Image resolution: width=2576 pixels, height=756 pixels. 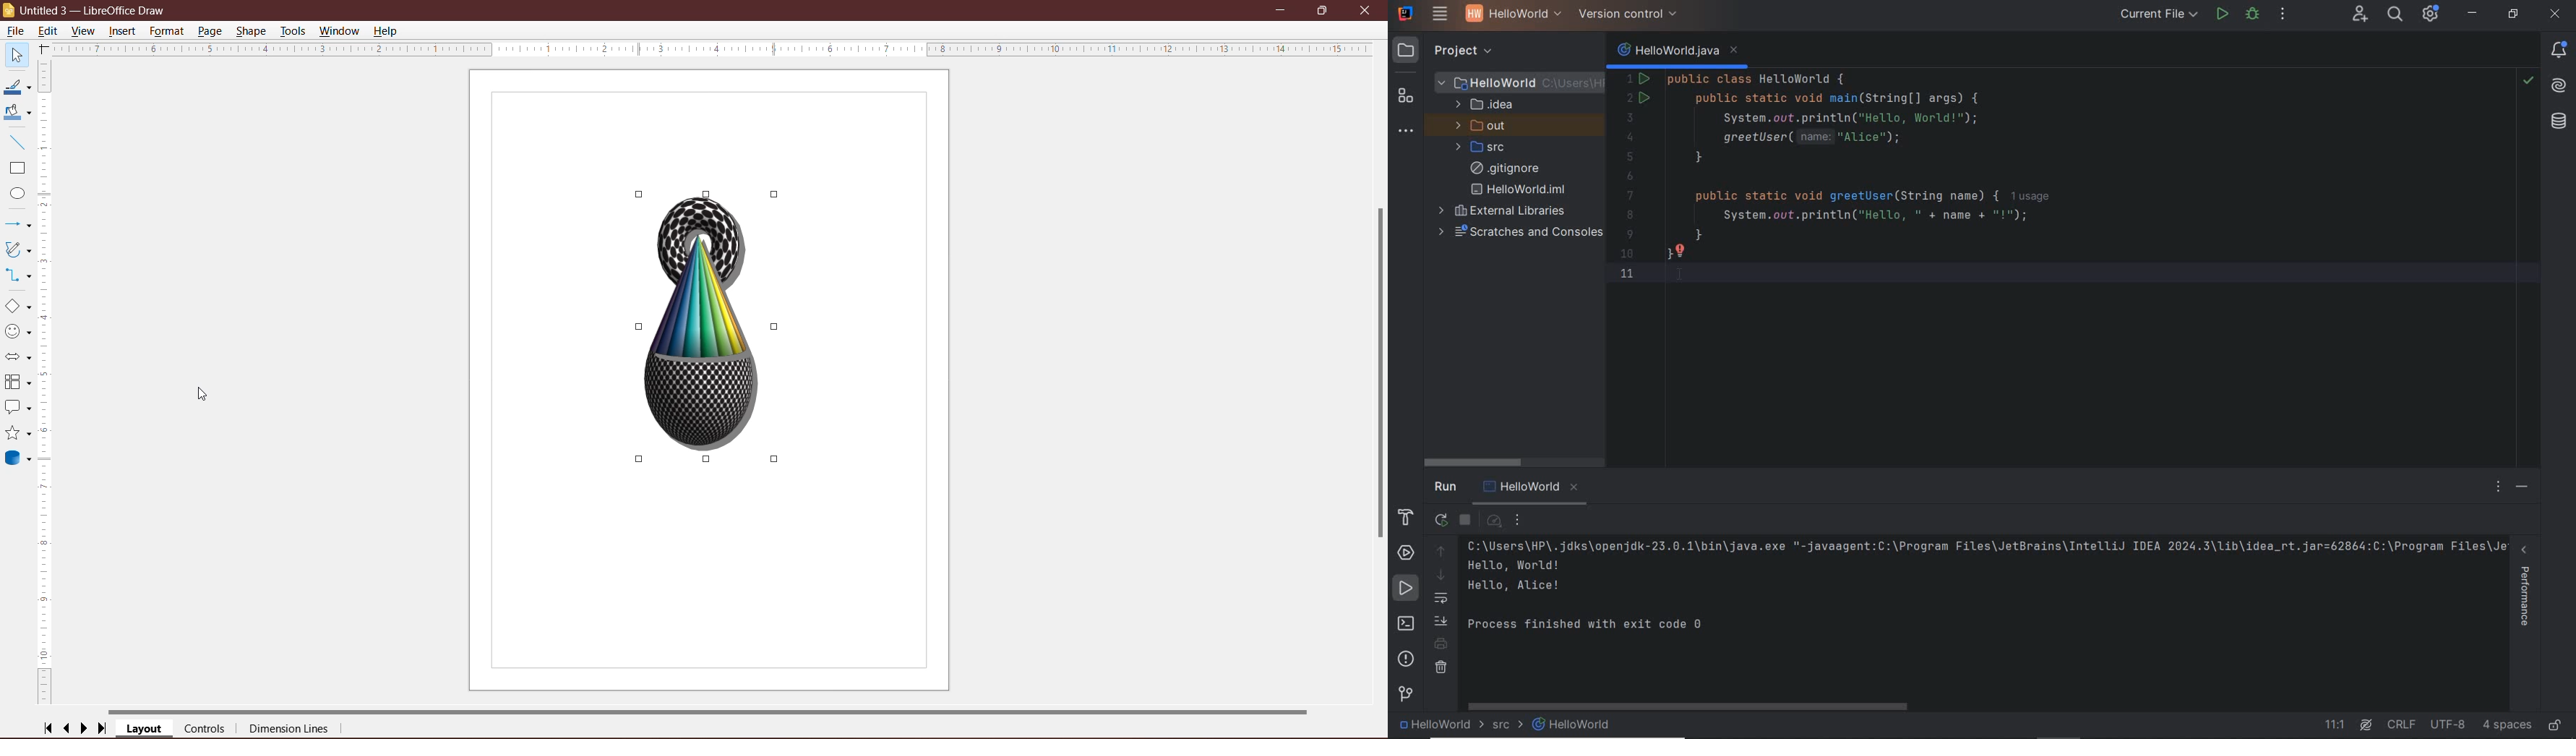 What do you see at coordinates (712, 711) in the screenshot?
I see `Horizontal Scroll Bar` at bounding box center [712, 711].